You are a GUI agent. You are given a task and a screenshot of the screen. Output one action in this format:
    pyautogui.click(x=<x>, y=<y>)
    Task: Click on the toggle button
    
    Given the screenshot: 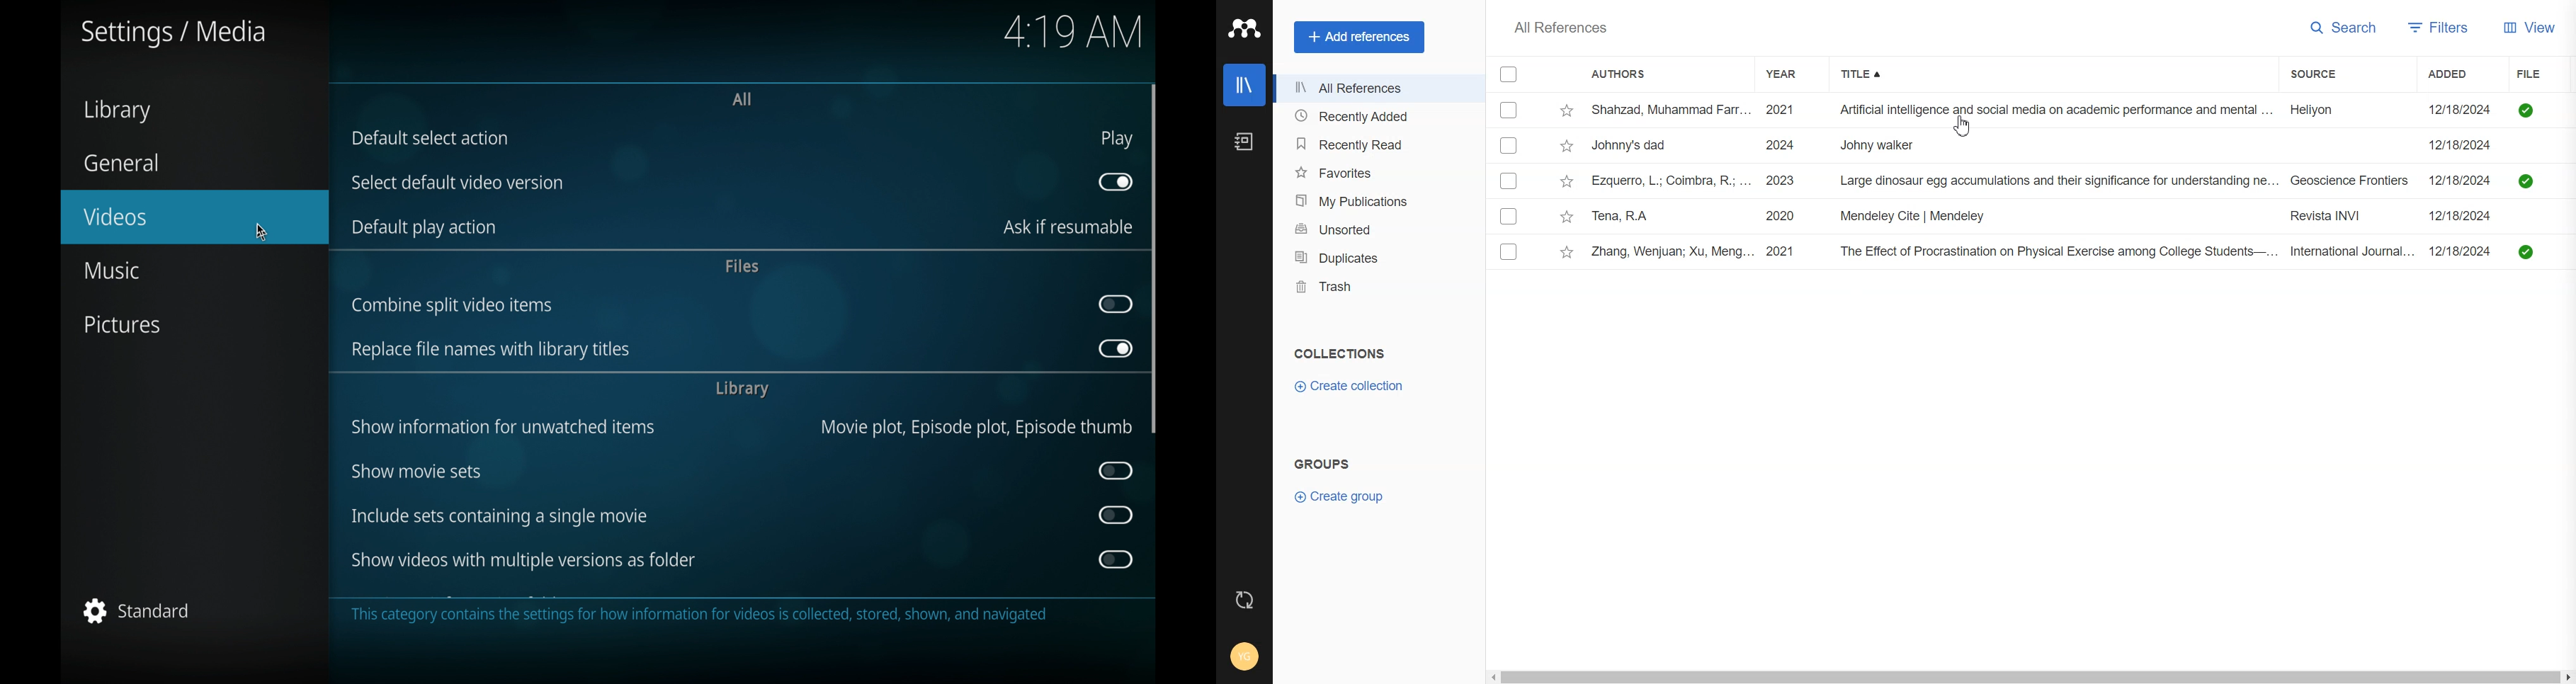 What is the action you would take?
    pyautogui.click(x=1116, y=471)
    